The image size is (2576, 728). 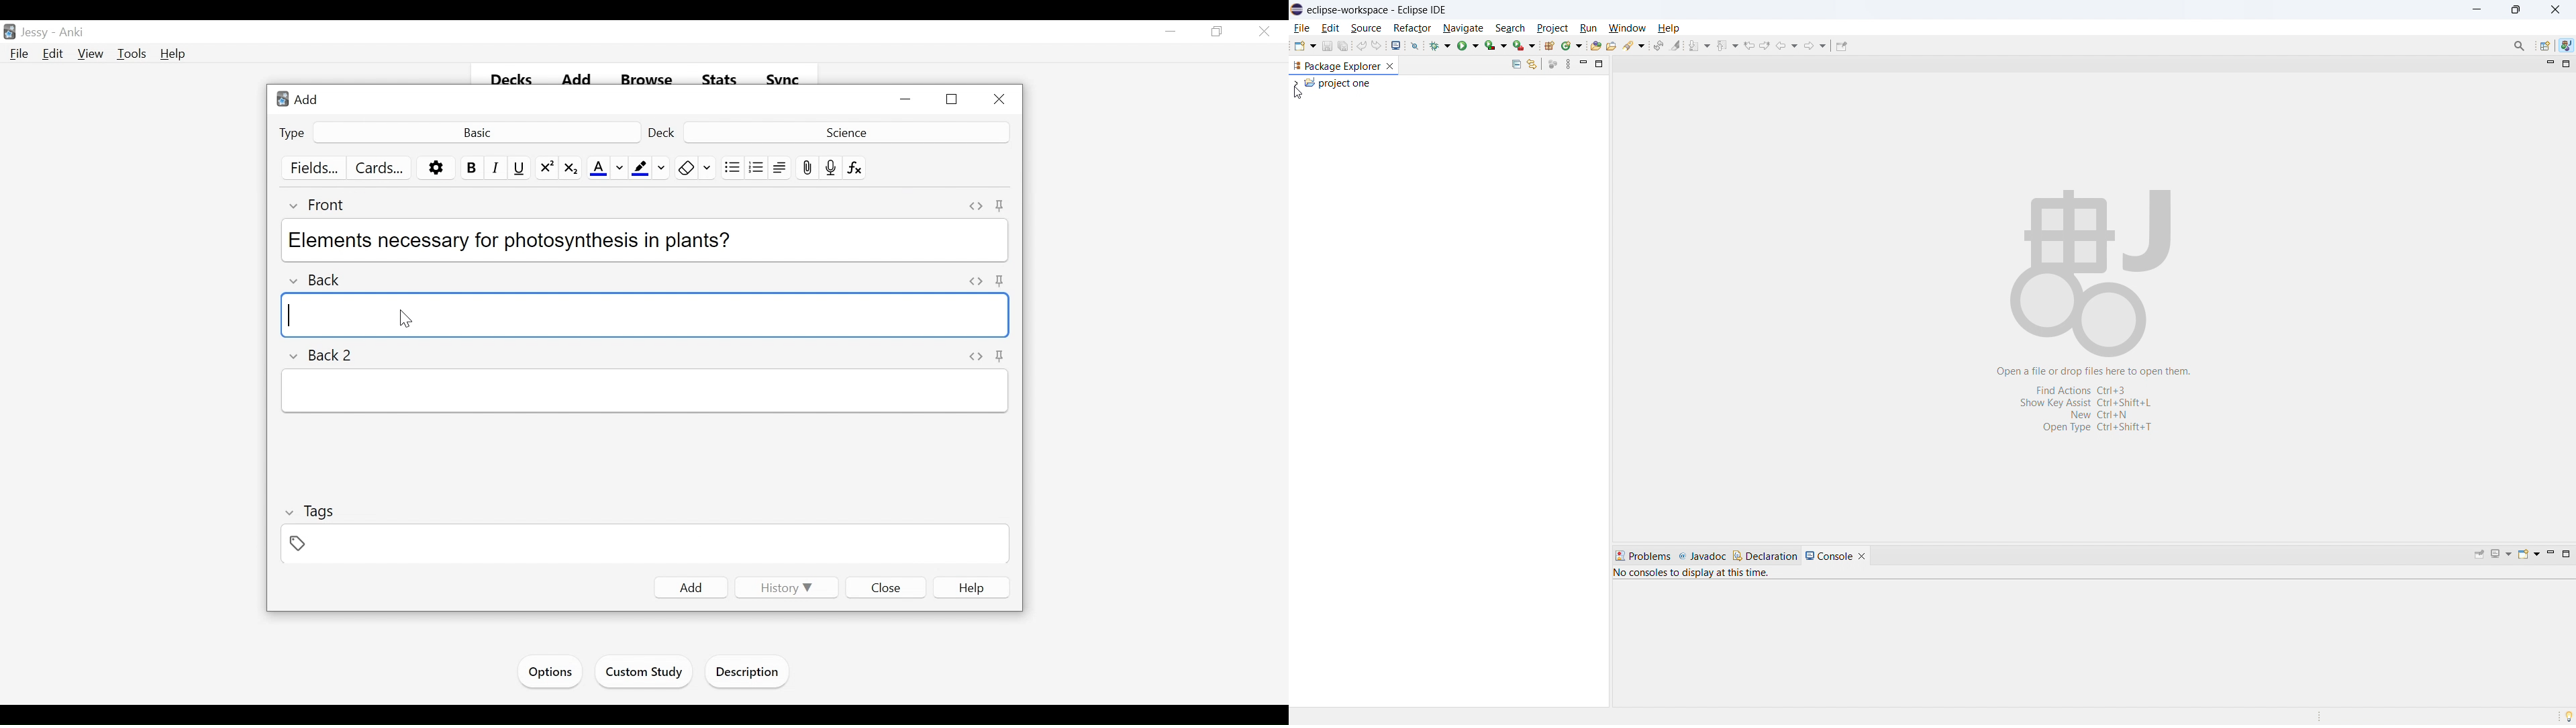 What do you see at coordinates (1302, 28) in the screenshot?
I see `file` at bounding box center [1302, 28].